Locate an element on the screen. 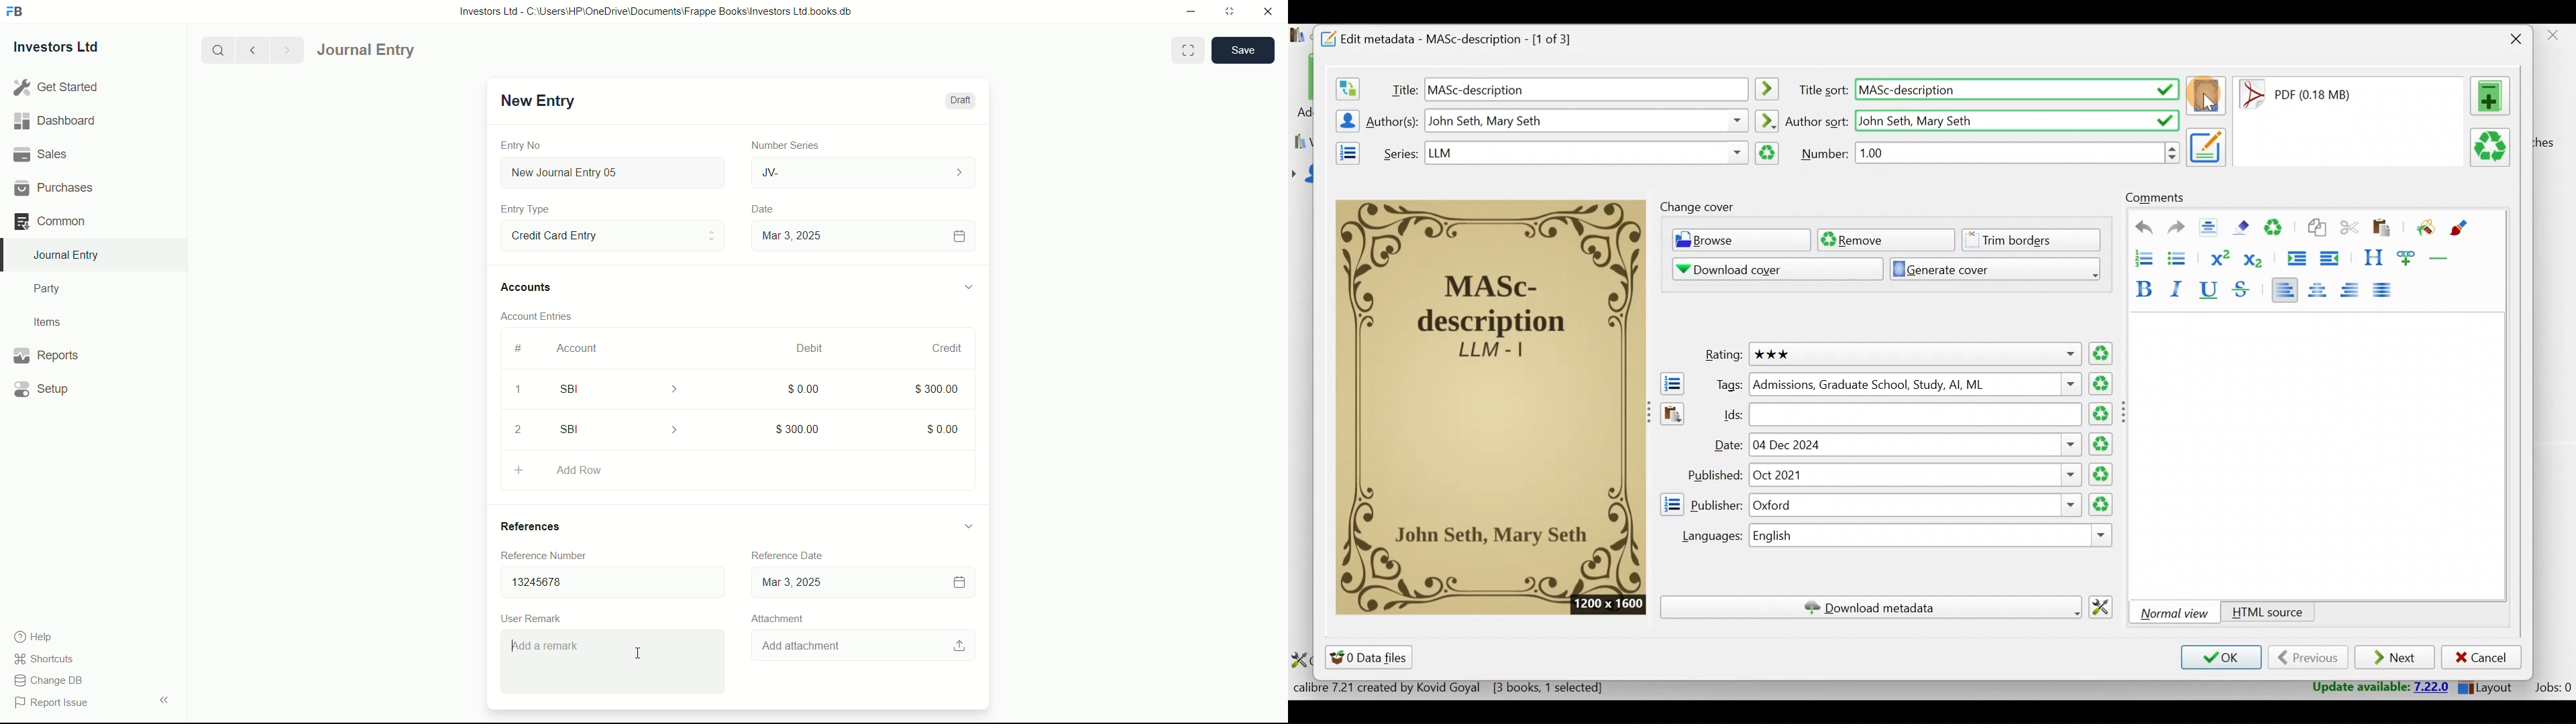 The width and height of the screenshot is (2576, 728). Languages is located at coordinates (1706, 536).